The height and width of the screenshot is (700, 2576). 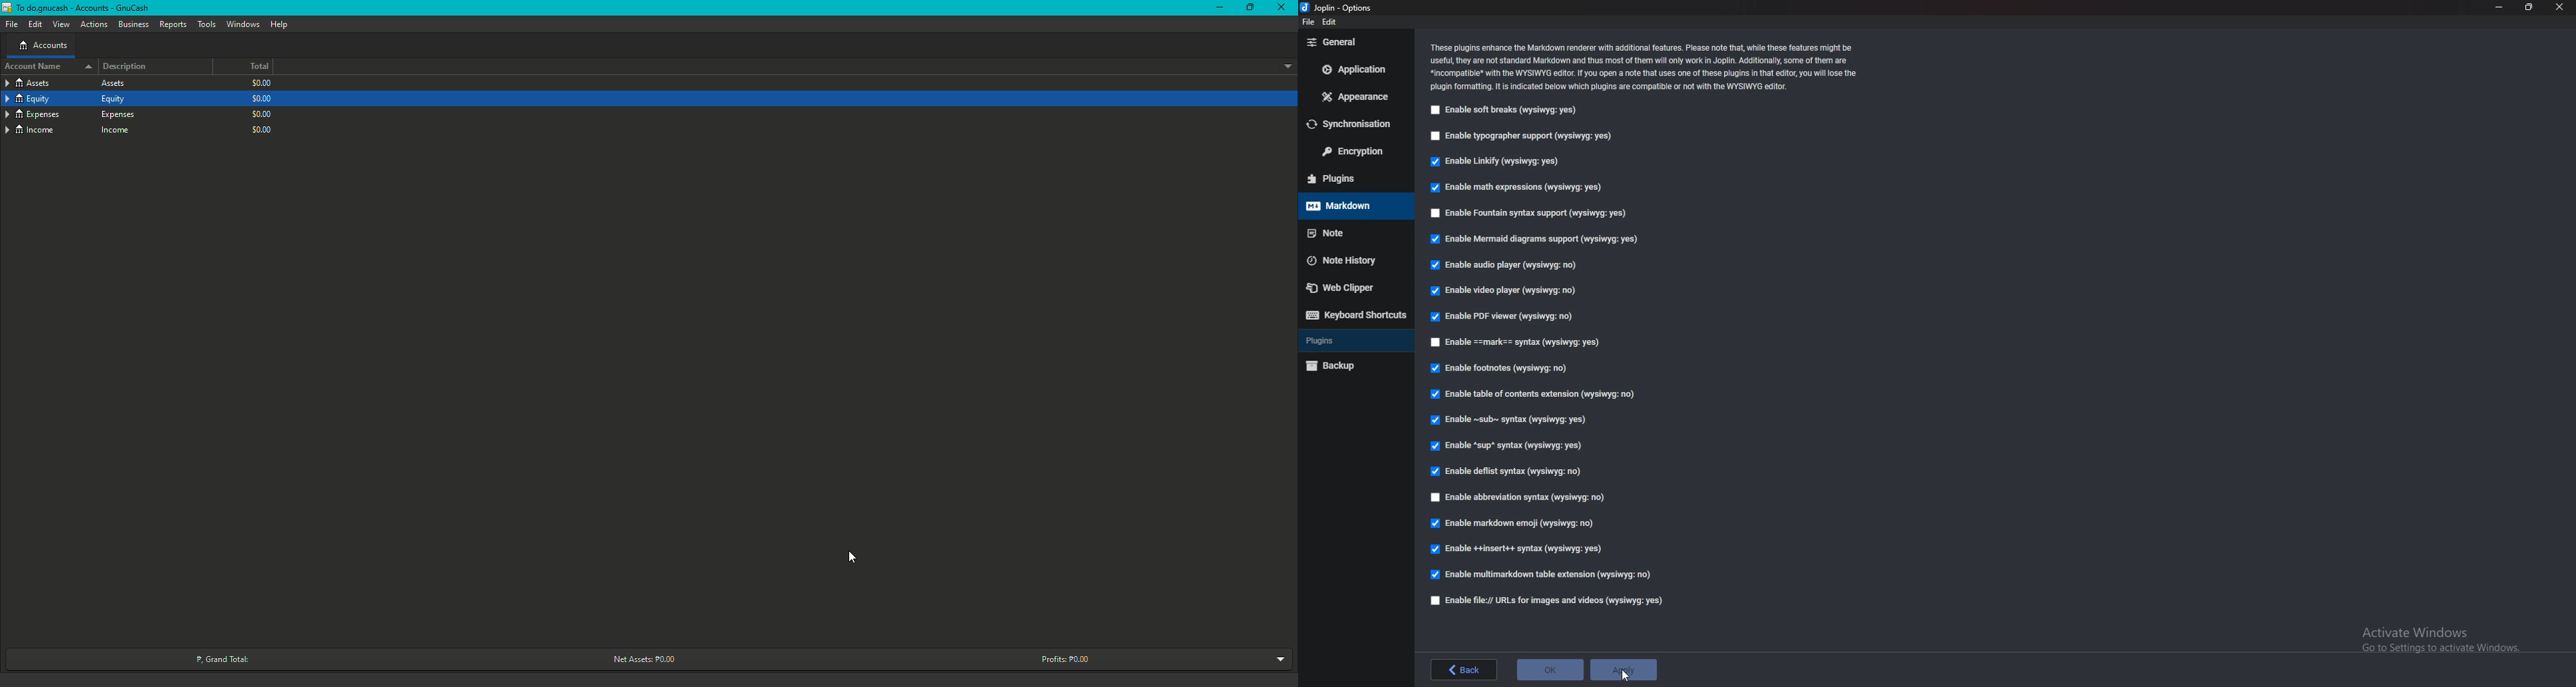 I want to click on enable footnotes, so click(x=1502, y=369).